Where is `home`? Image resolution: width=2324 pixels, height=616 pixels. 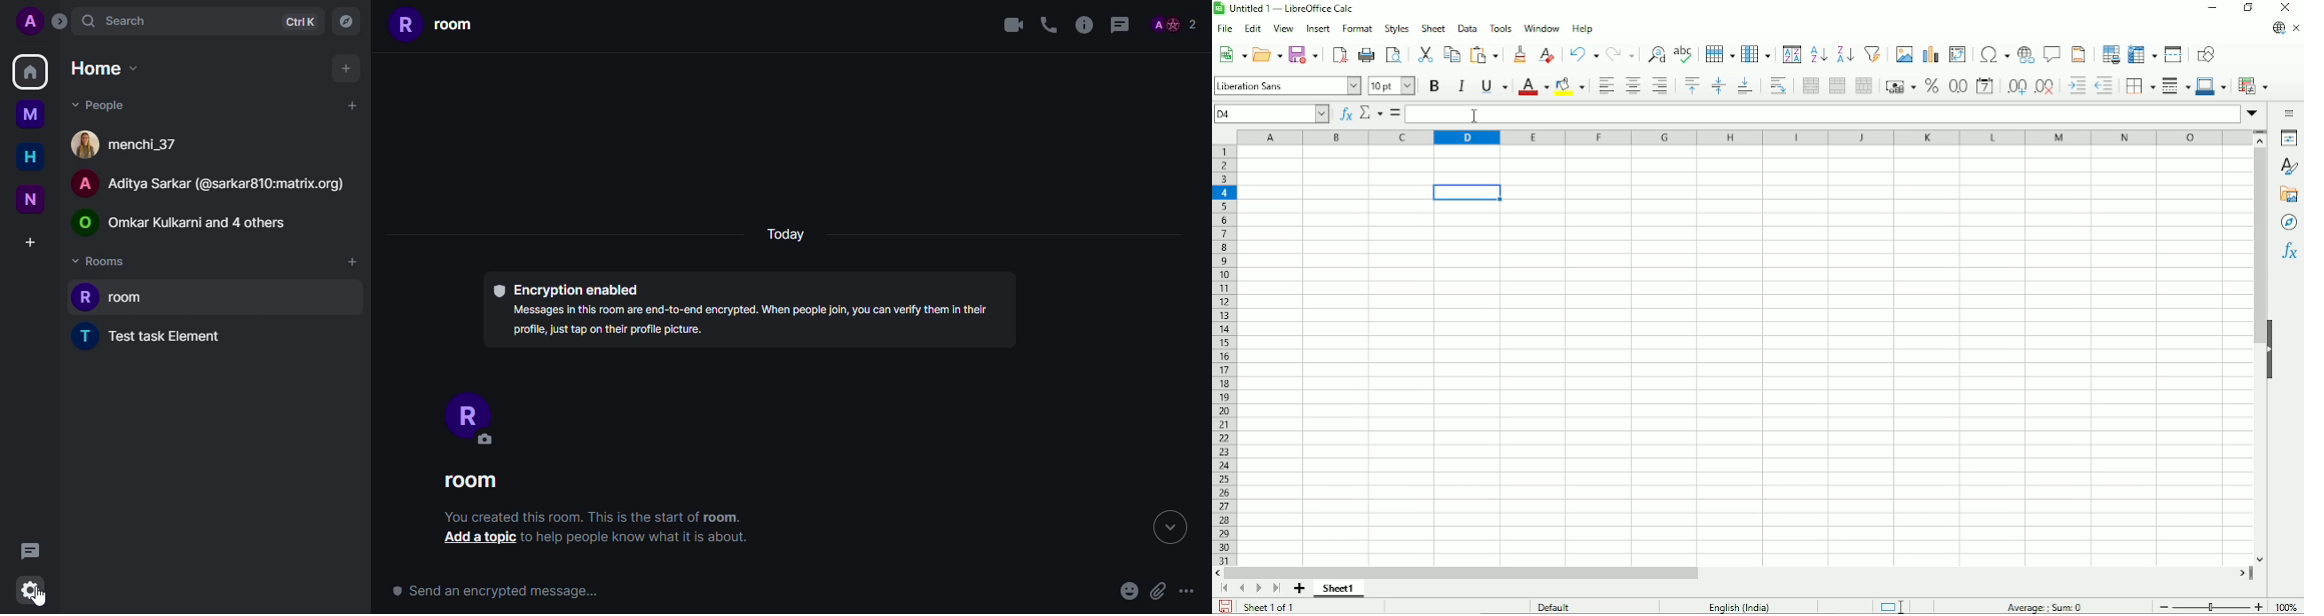
home is located at coordinates (29, 157).